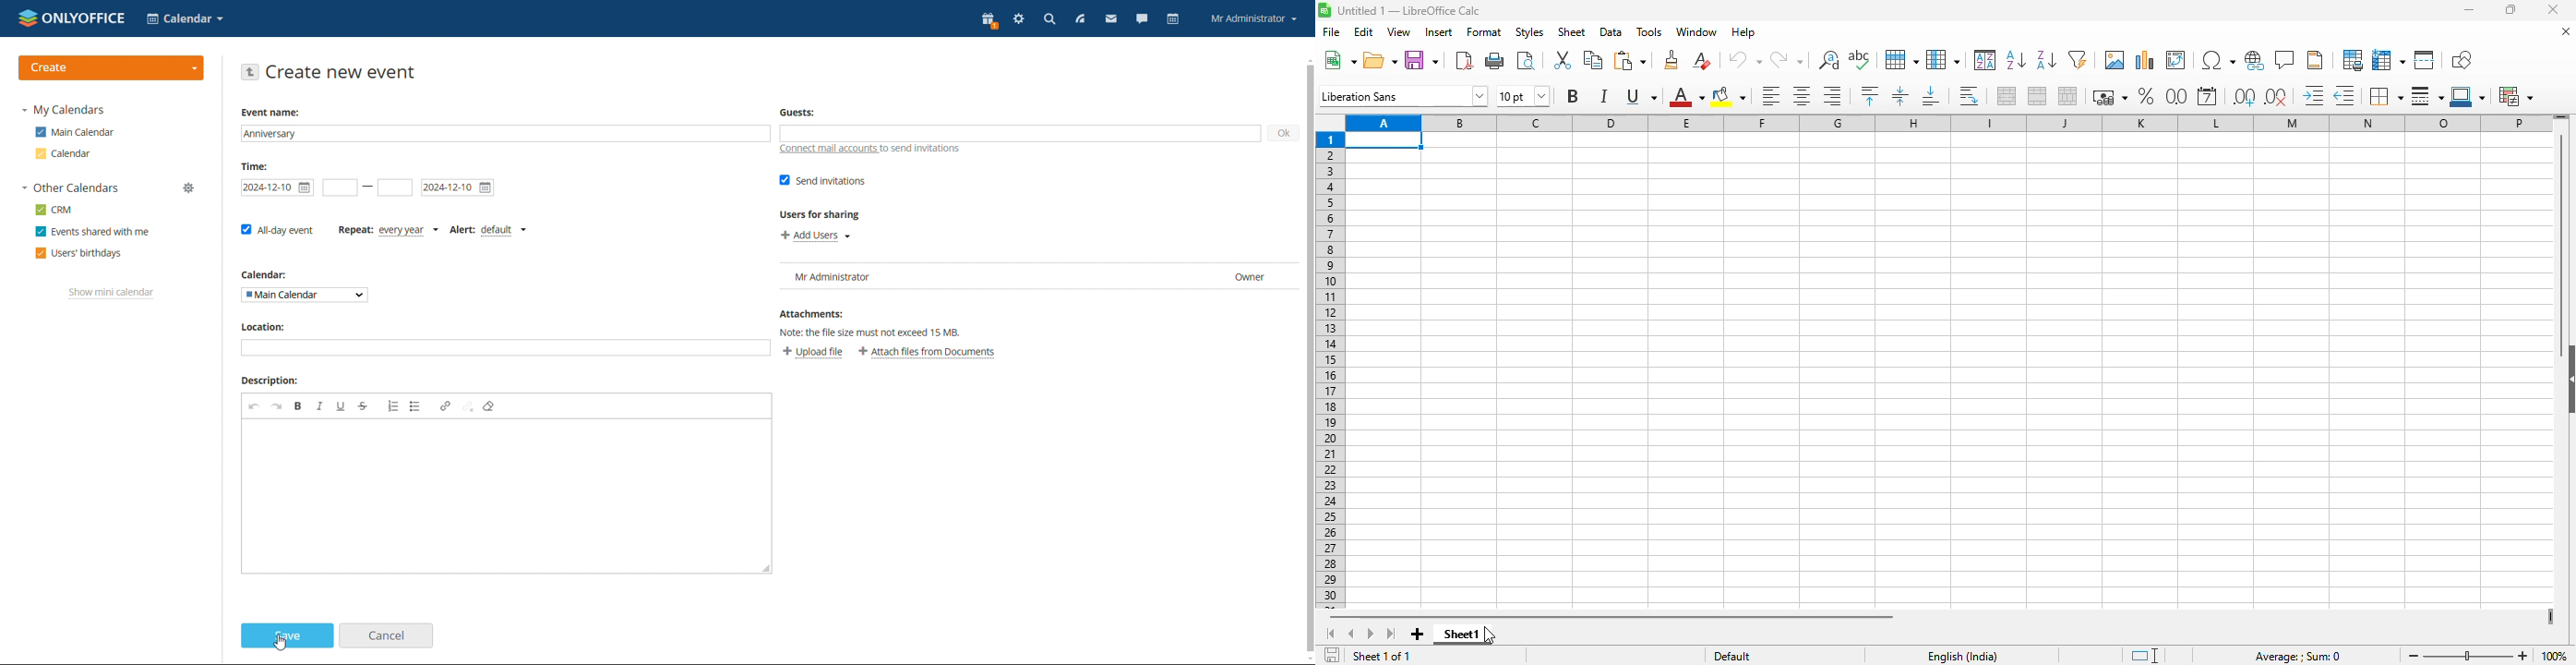  What do you see at coordinates (2555, 656) in the screenshot?
I see `100%` at bounding box center [2555, 656].